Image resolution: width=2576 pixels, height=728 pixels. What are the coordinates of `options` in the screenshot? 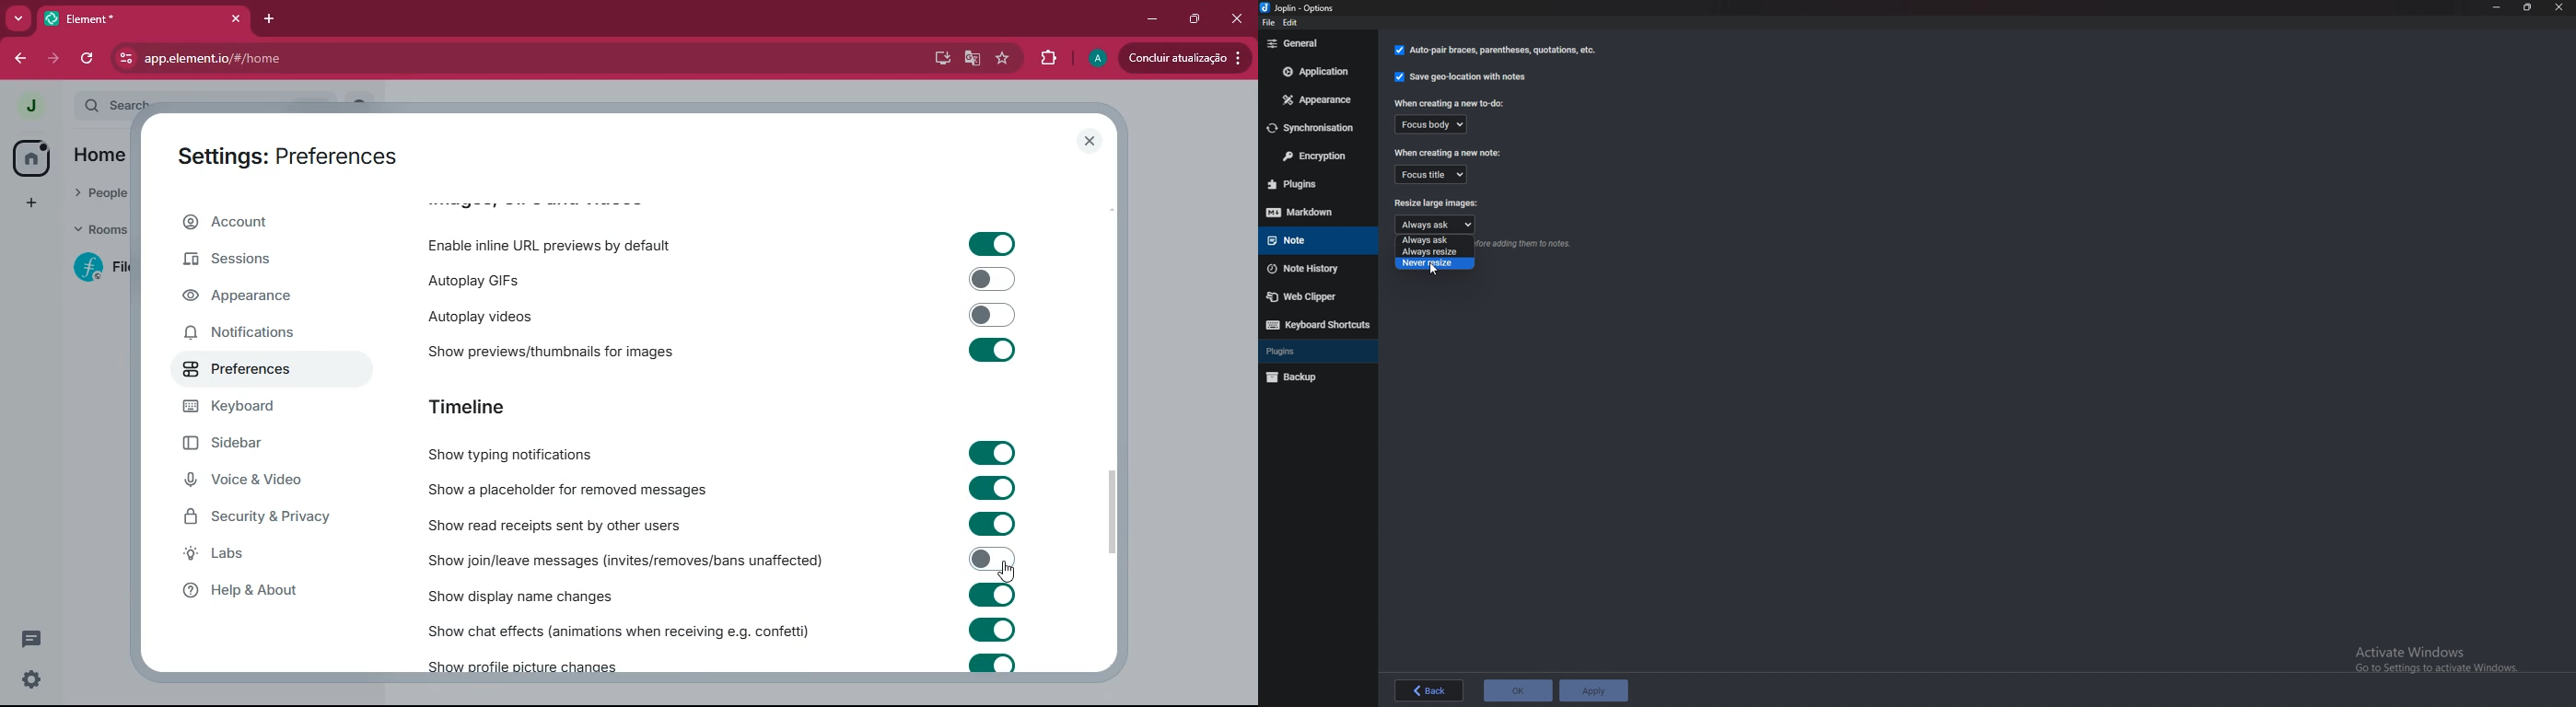 It's located at (1304, 8).